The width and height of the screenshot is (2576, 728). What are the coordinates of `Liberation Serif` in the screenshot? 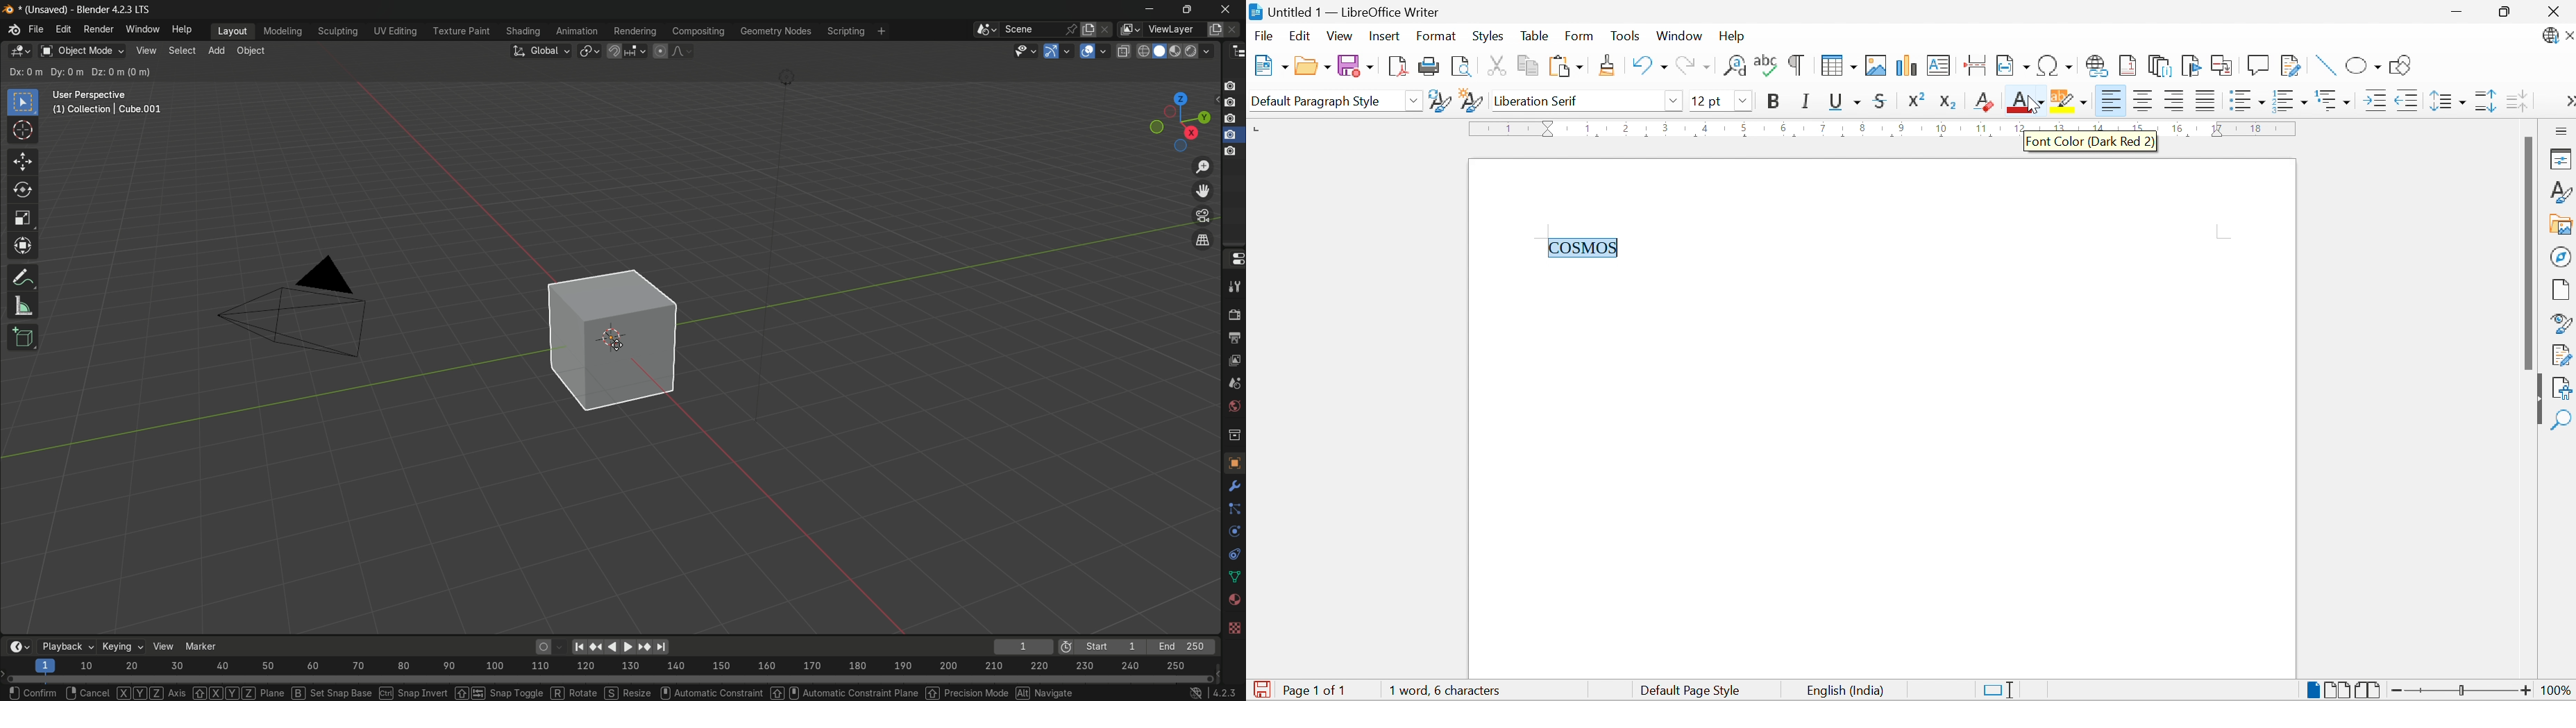 It's located at (1541, 101).